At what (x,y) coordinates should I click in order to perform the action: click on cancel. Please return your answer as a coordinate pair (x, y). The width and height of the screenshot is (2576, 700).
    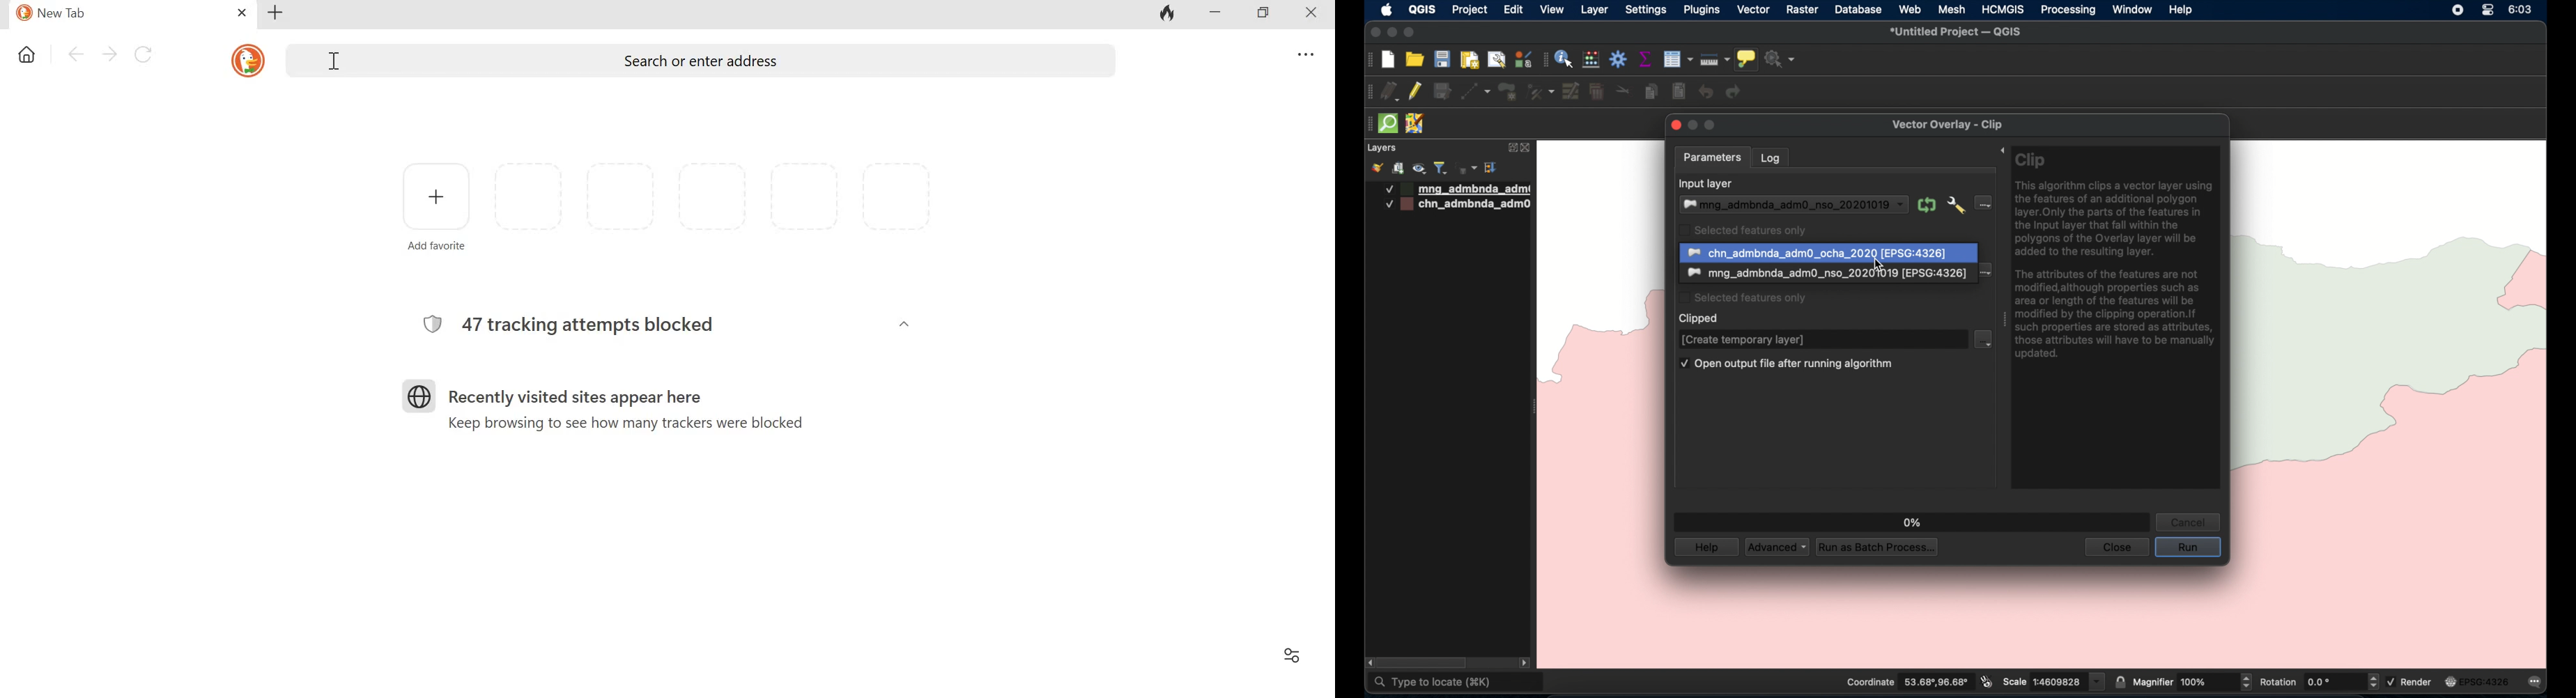
    Looking at the image, I should click on (2188, 522).